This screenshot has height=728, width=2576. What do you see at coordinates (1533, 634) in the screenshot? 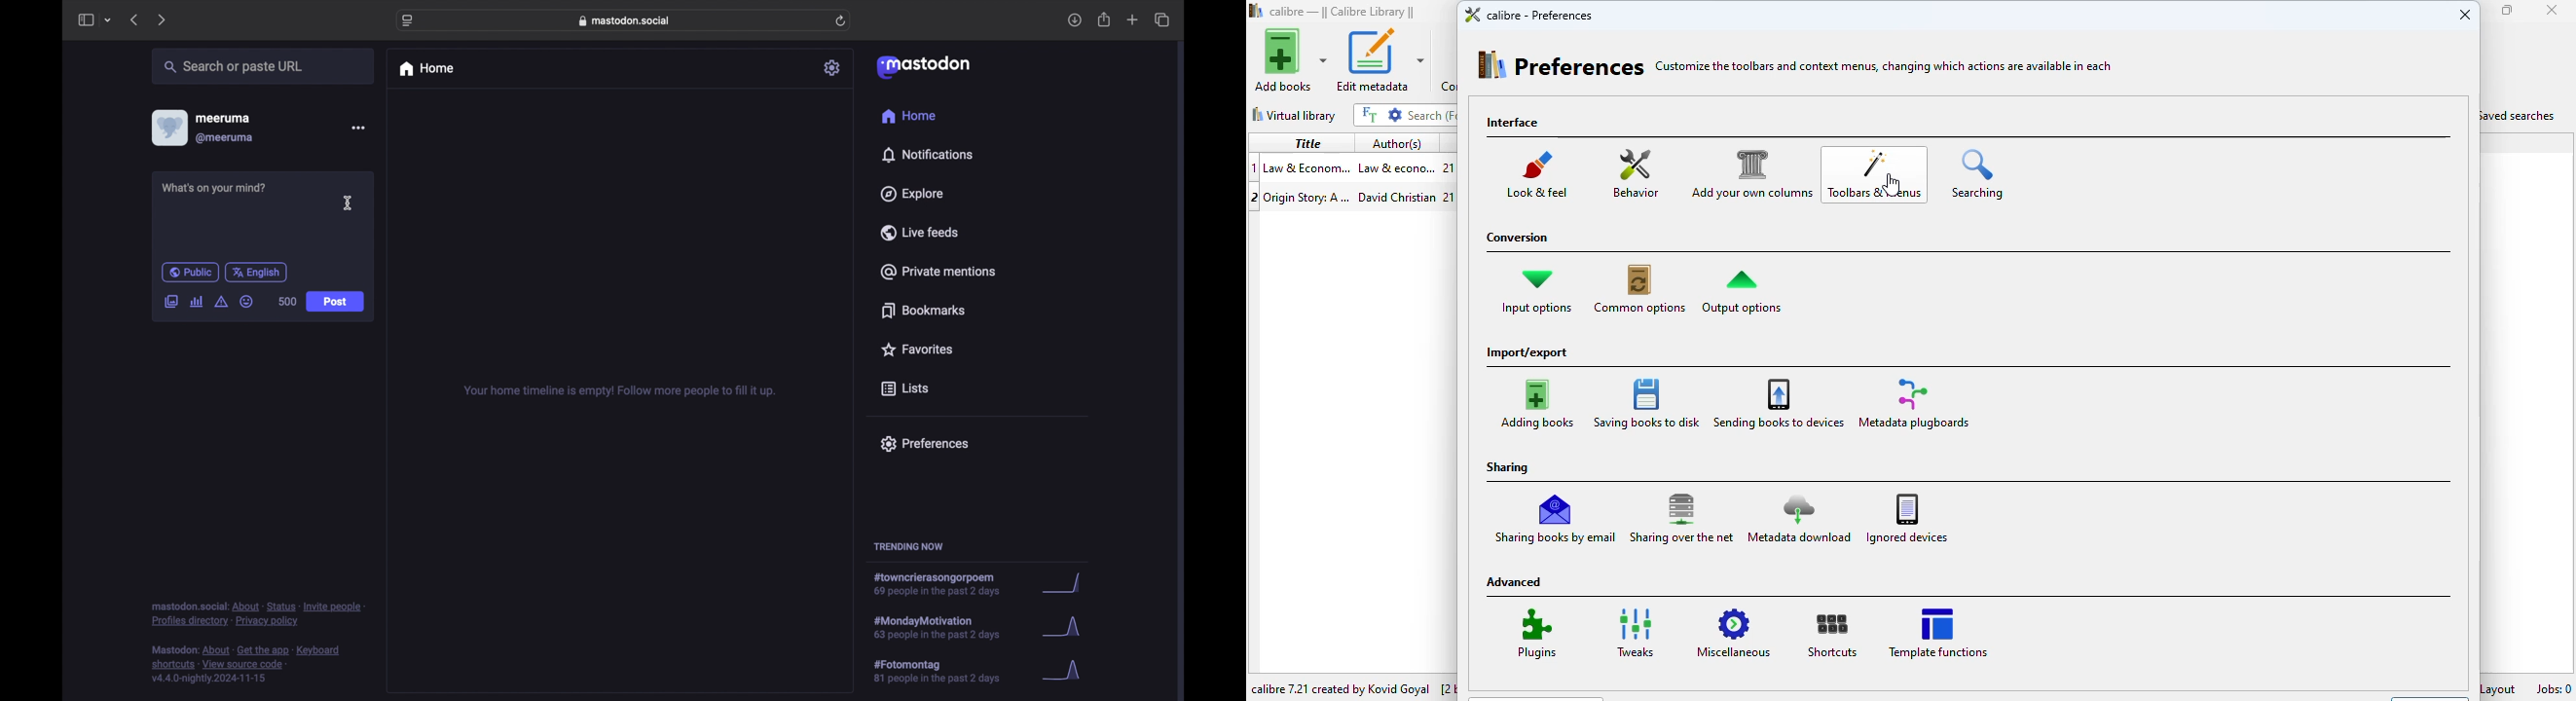
I see `plugins` at bounding box center [1533, 634].